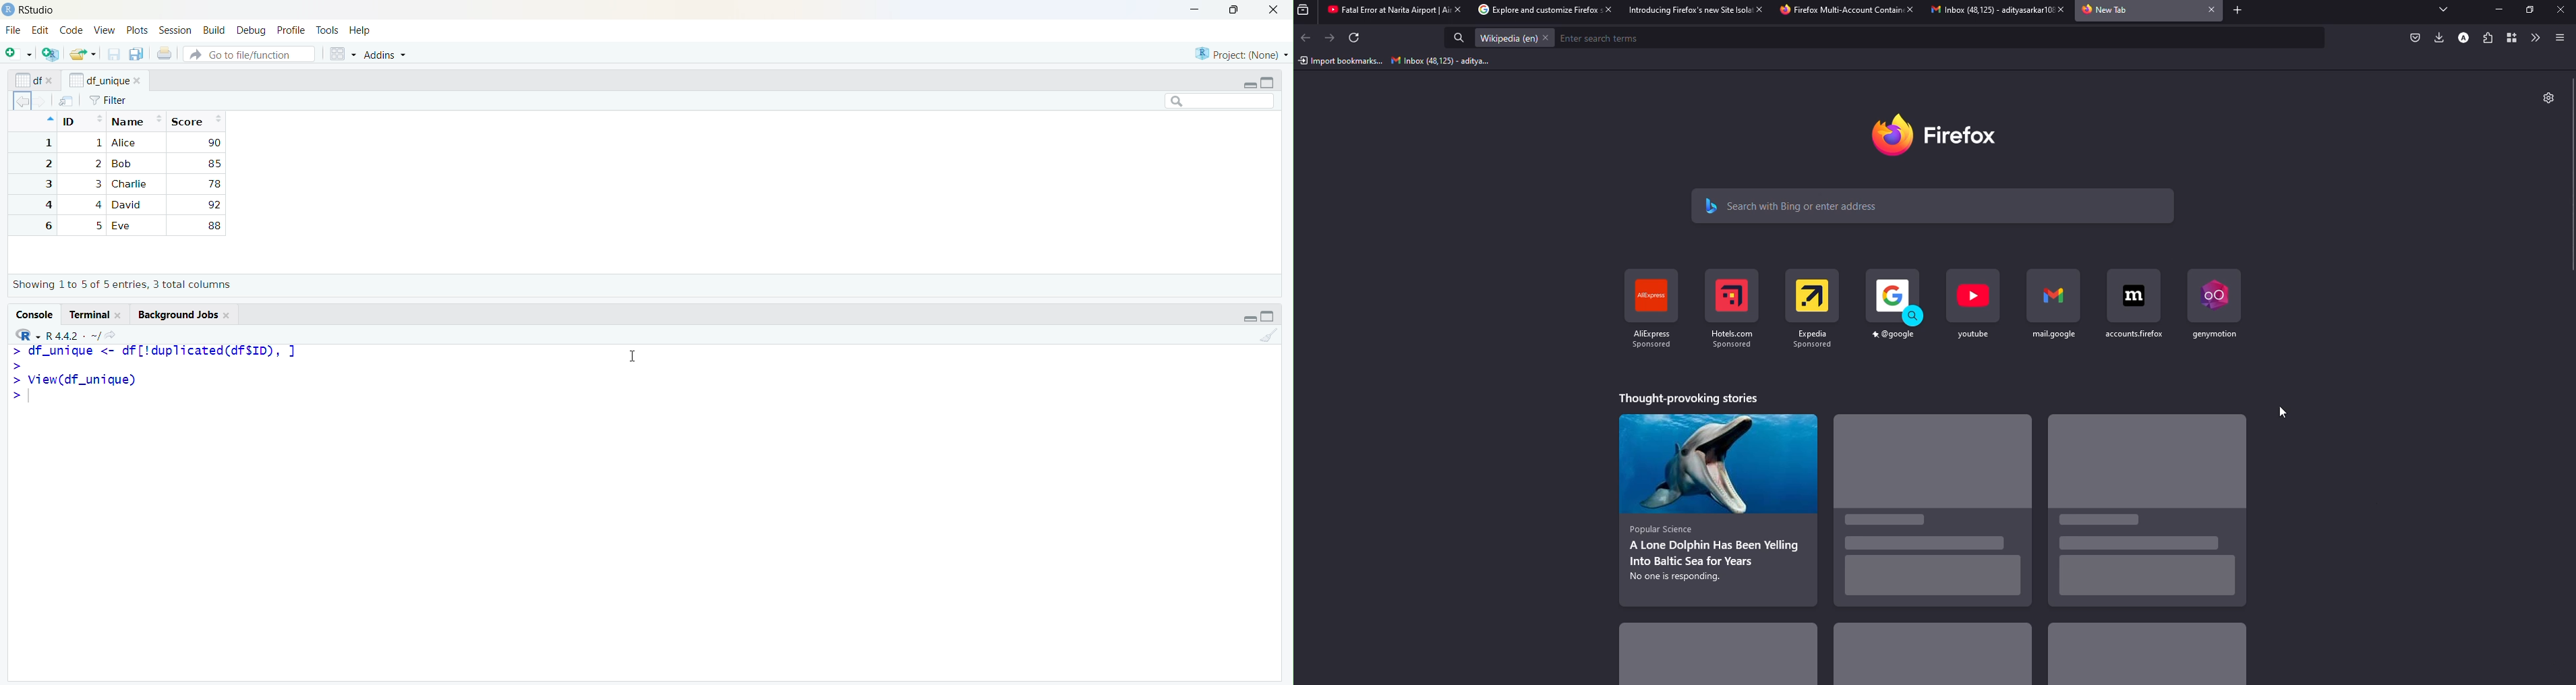 Image resolution: width=2576 pixels, height=700 pixels. I want to click on Eve, so click(124, 247).